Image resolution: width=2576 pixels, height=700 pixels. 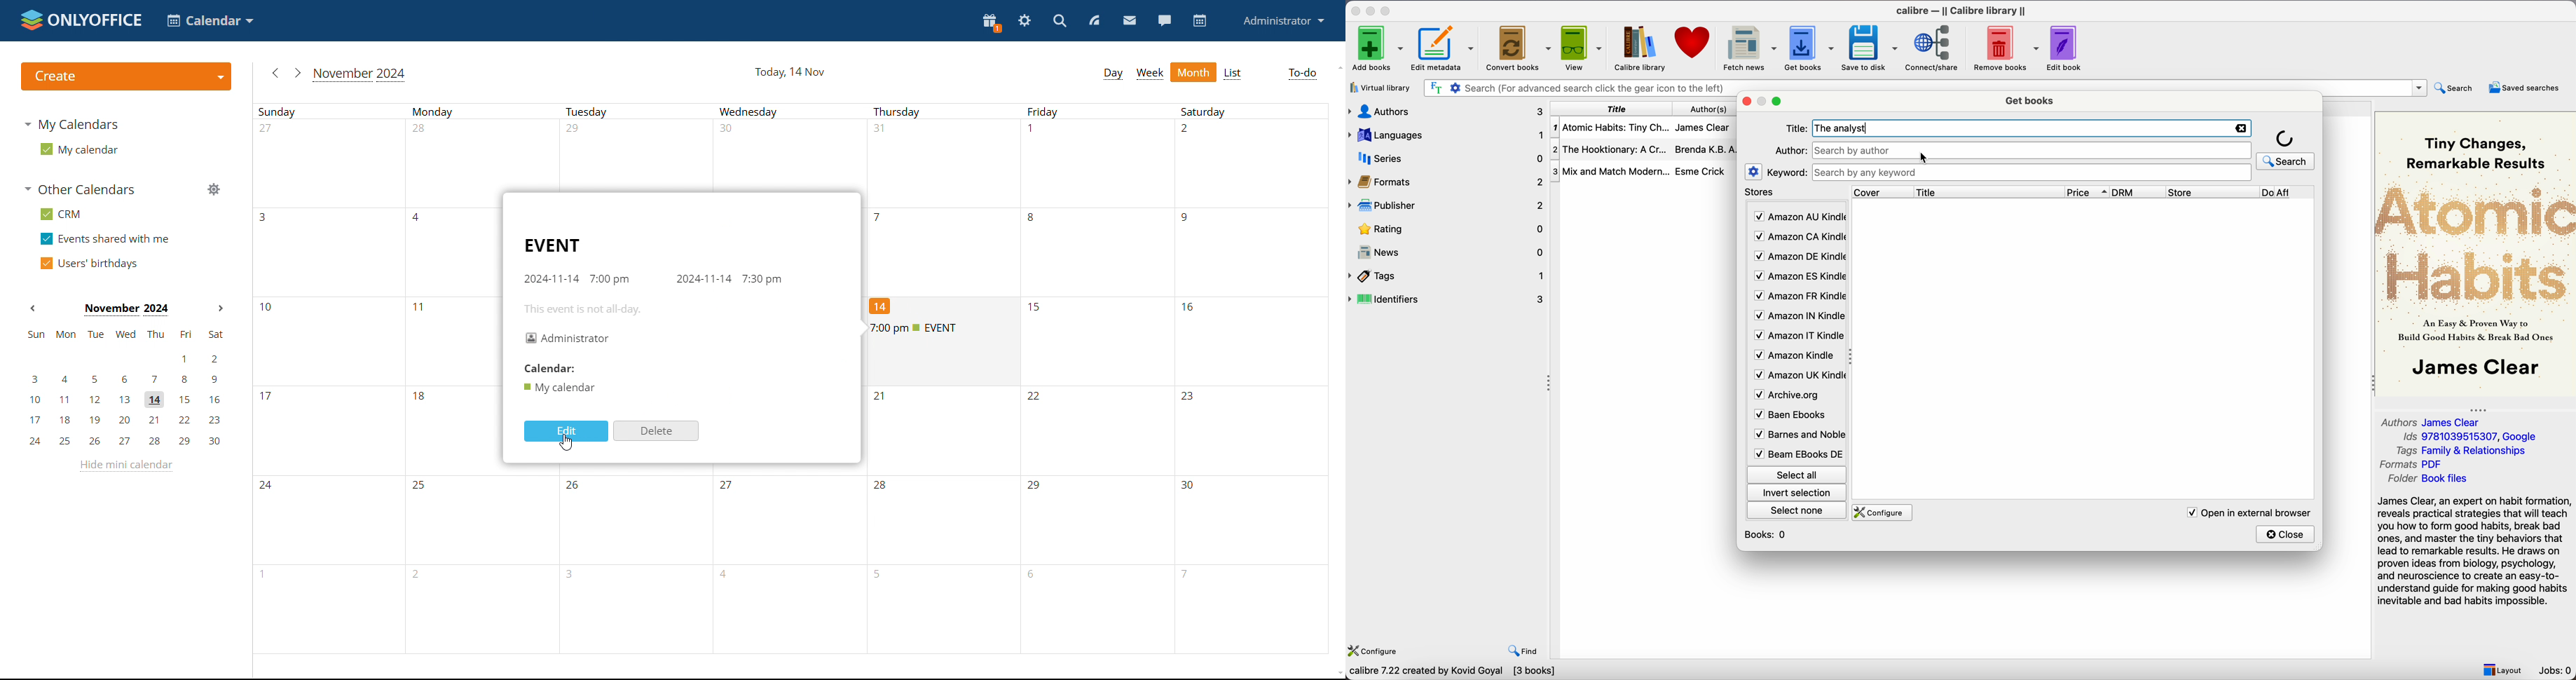 What do you see at coordinates (1613, 128) in the screenshot?
I see `Atomic Habits: Tiny Ch...` at bounding box center [1613, 128].